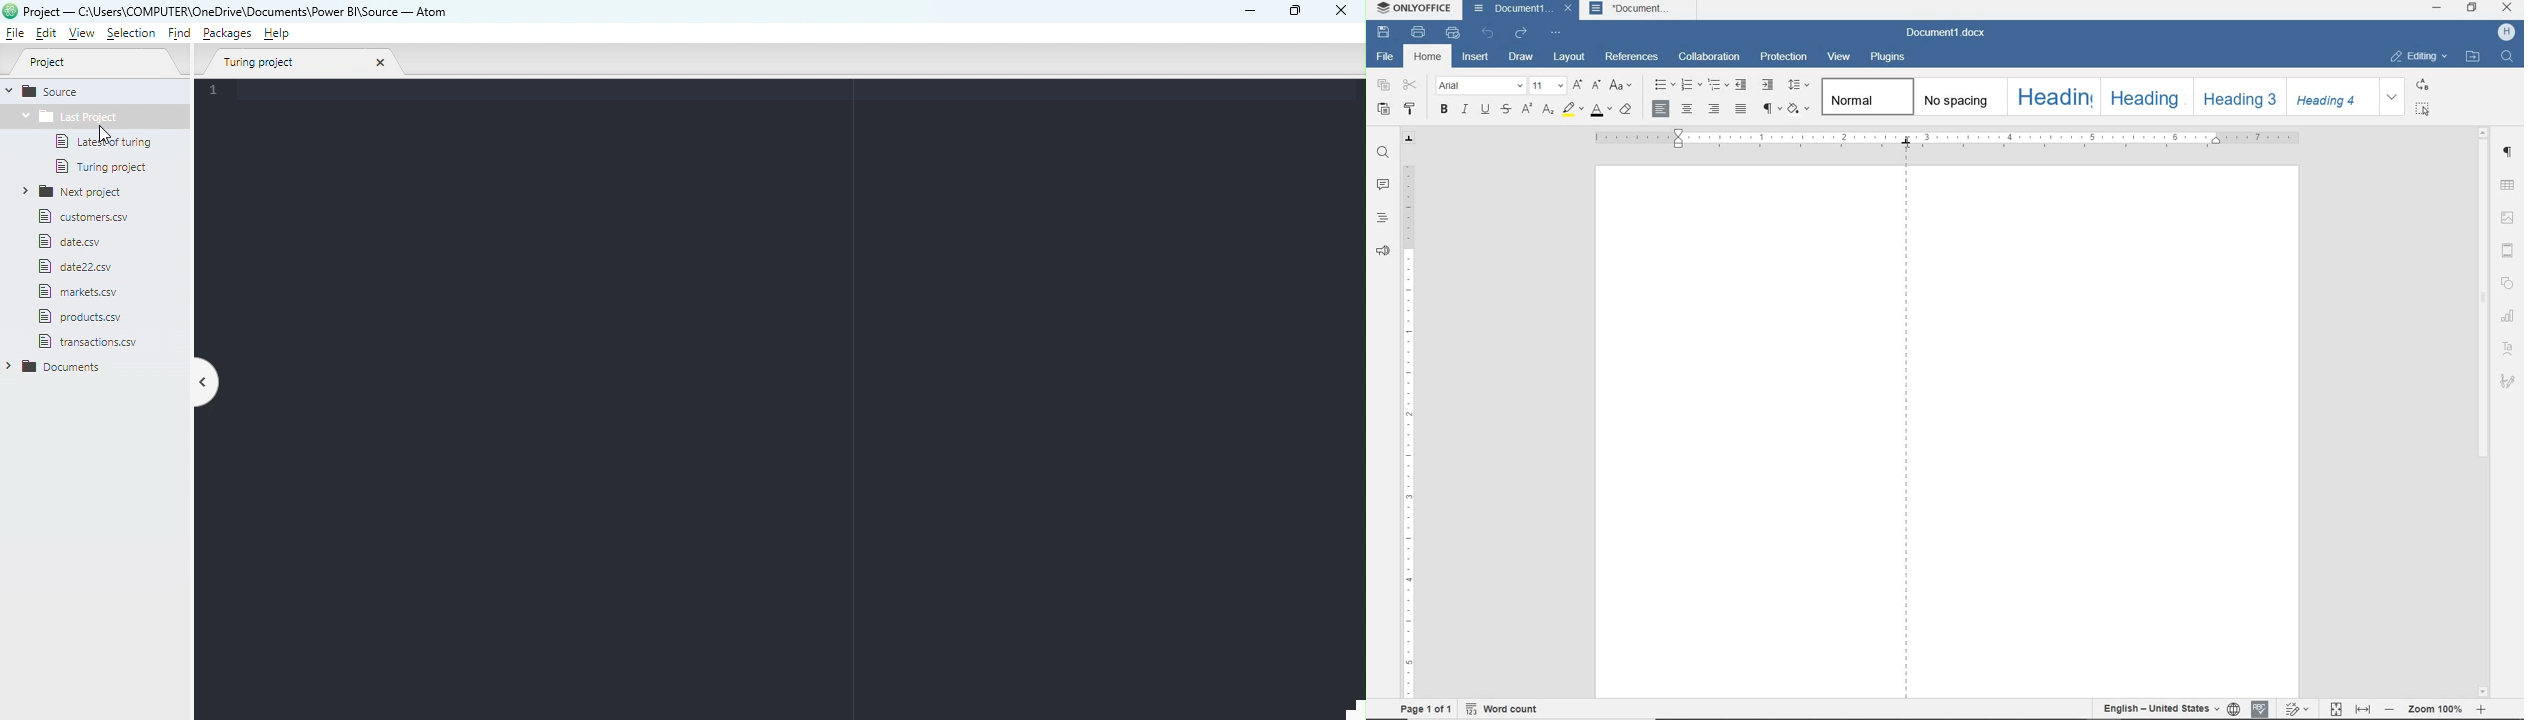  I want to click on DOCUMENT NAME, so click(1510, 9).